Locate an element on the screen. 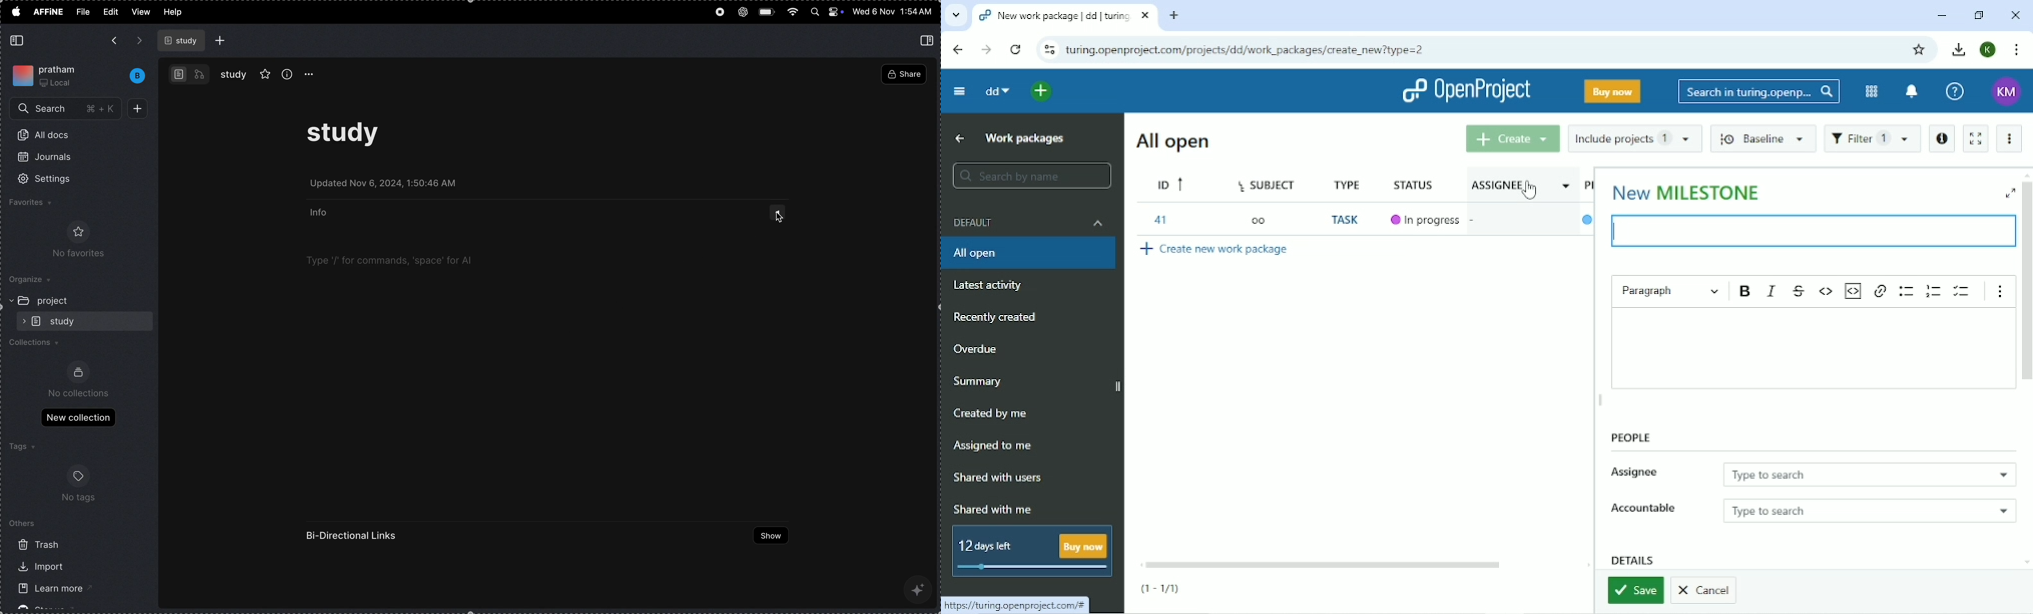  Downloads is located at coordinates (1959, 49).